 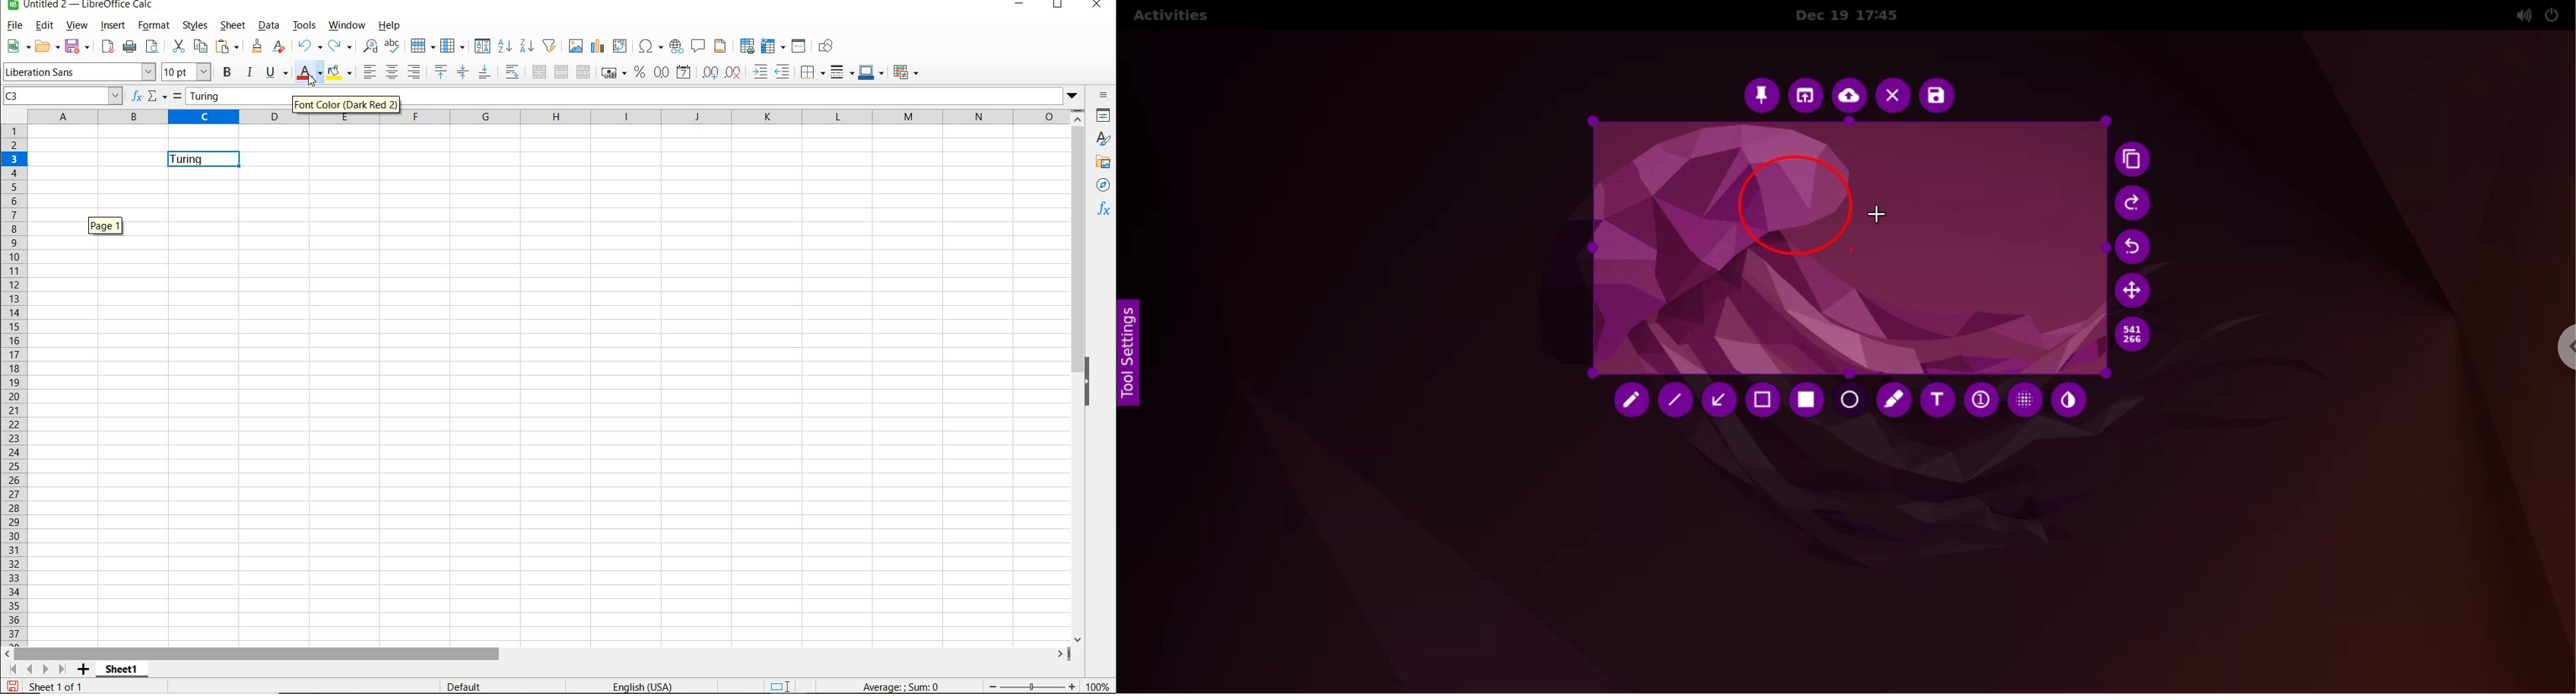 I want to click on ALIGN TOP, so click(x=441, y=72).